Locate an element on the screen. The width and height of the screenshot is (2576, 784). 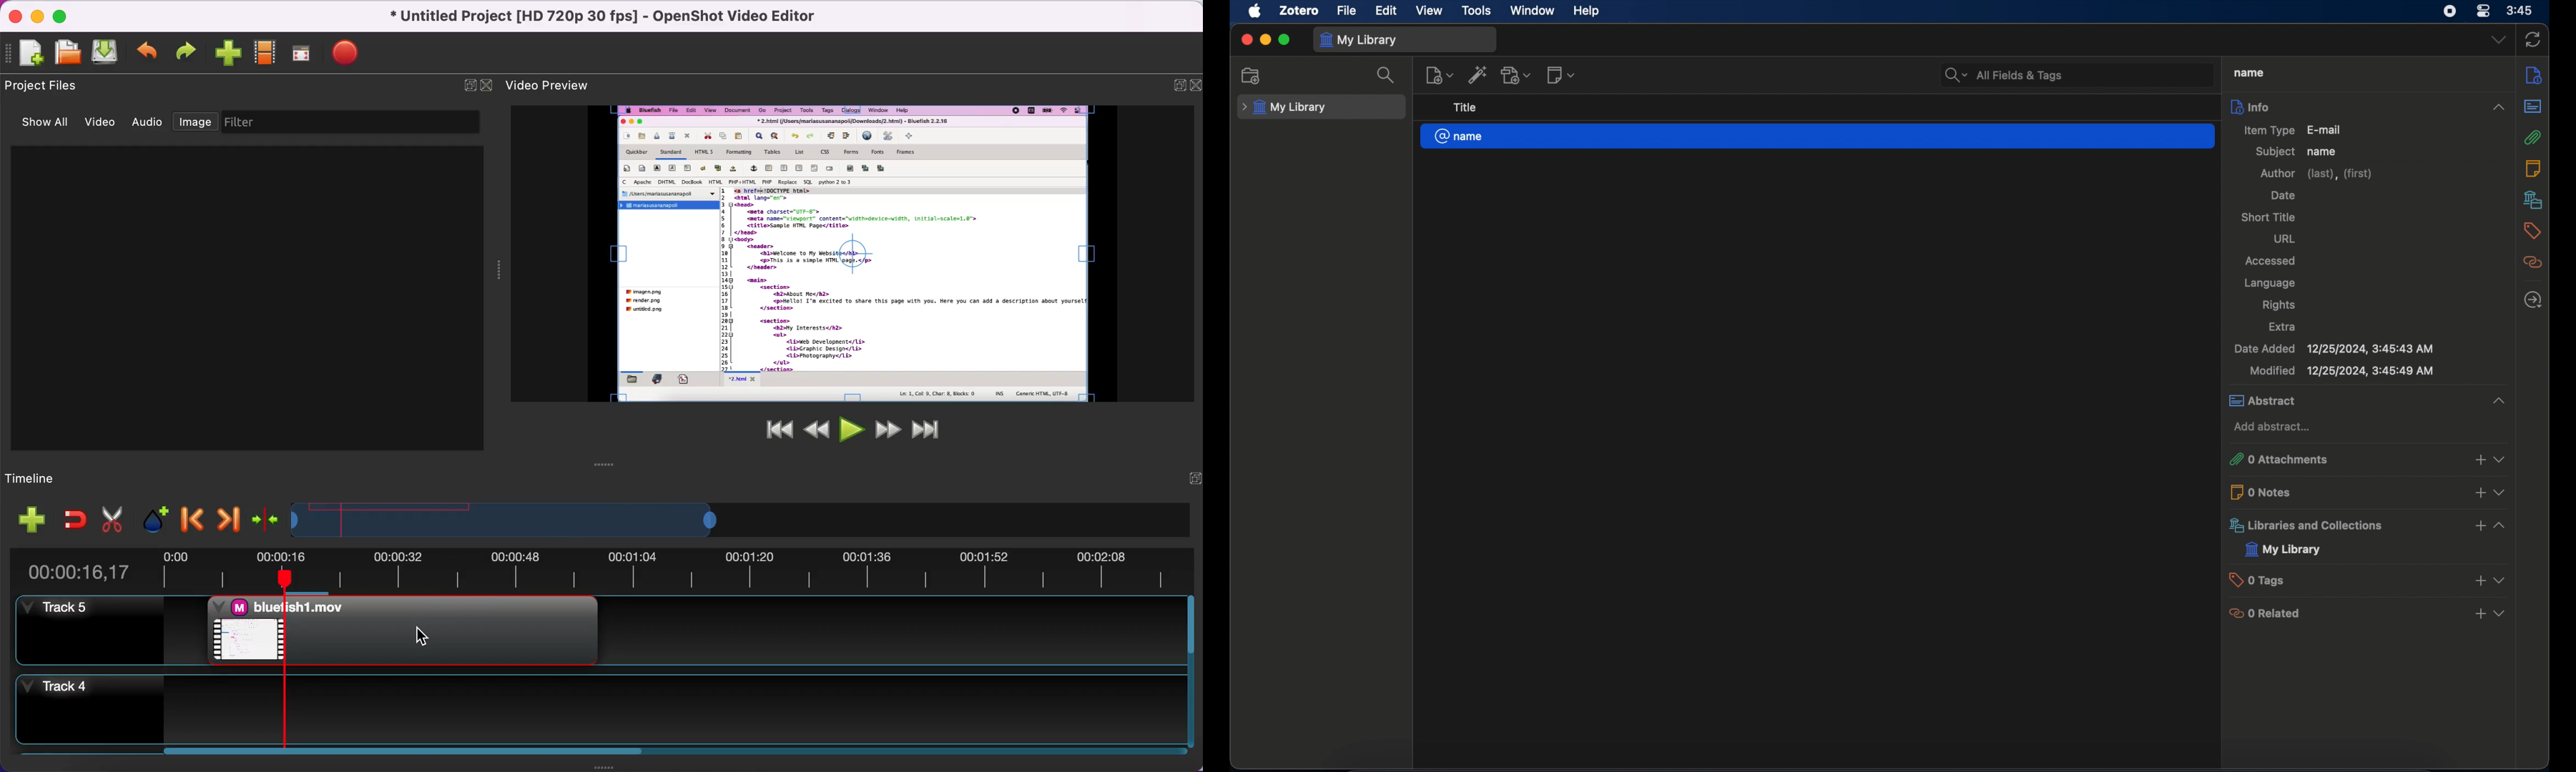
search is located at coordinates (1387, 76).